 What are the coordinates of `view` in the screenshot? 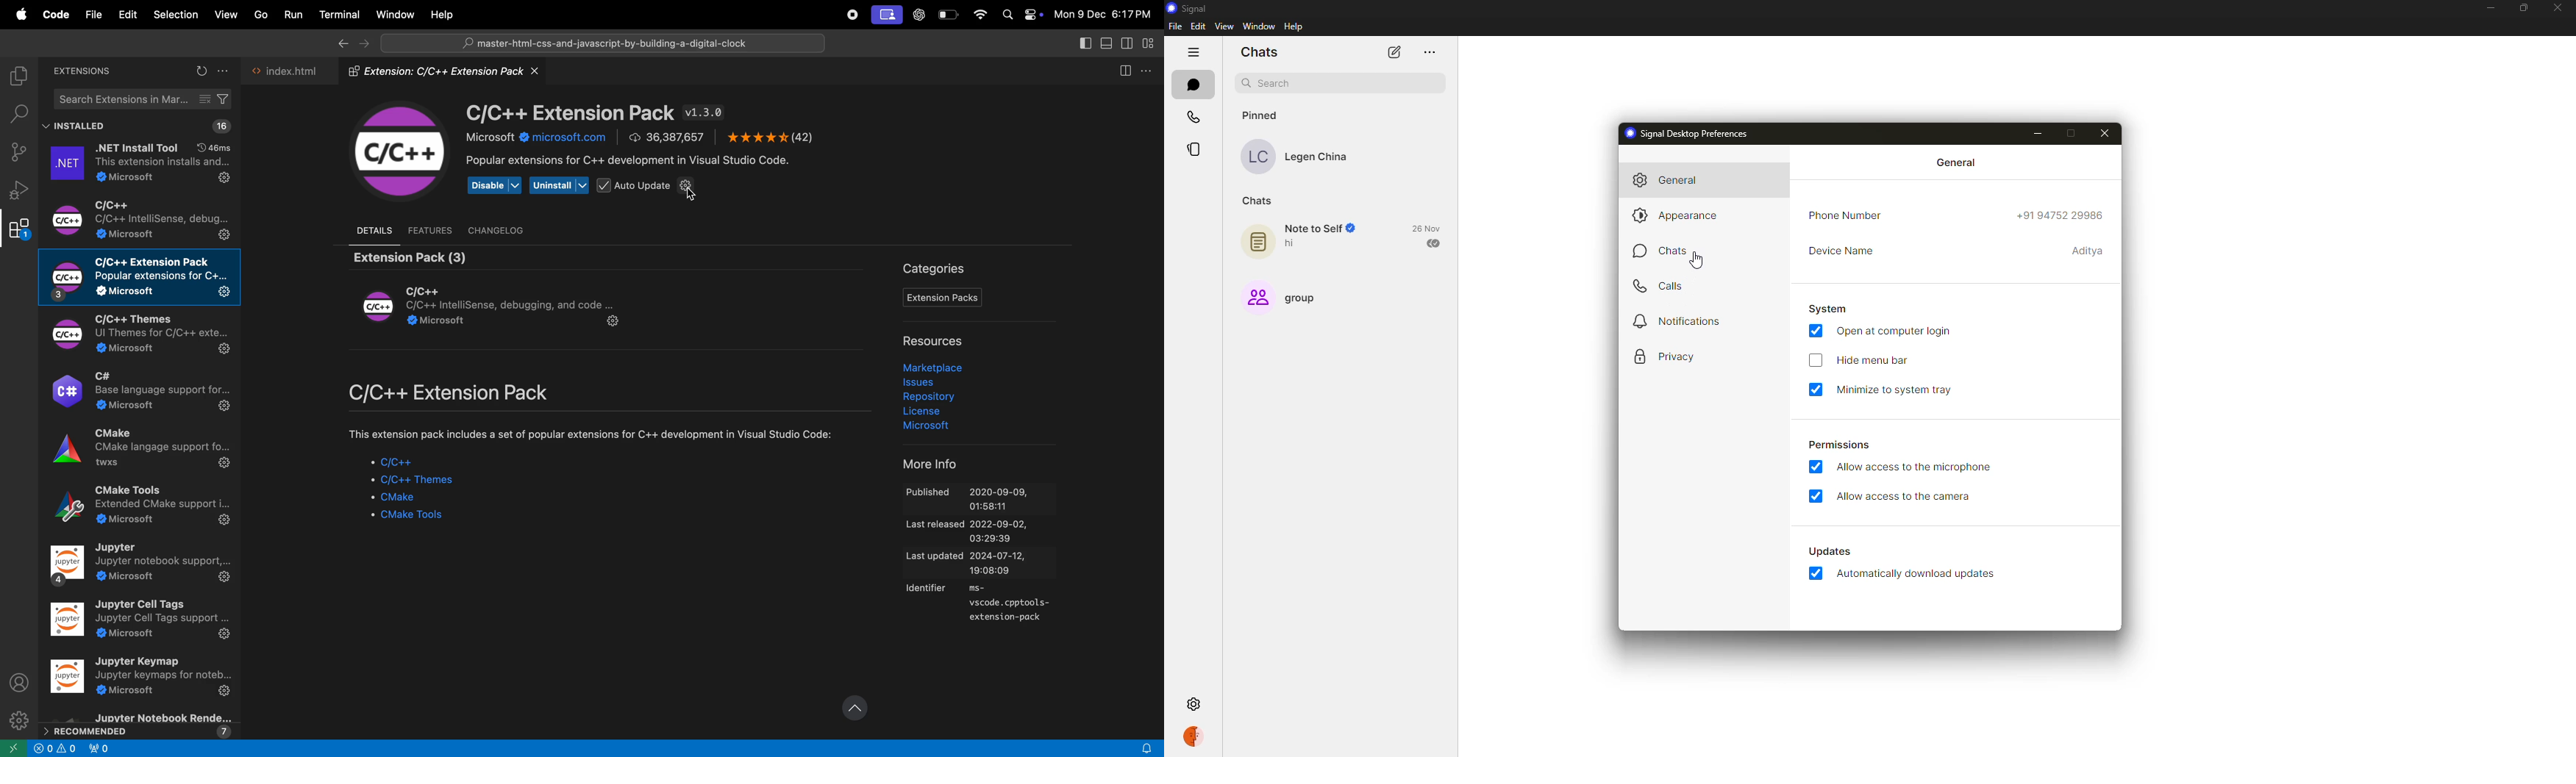 It's located at (1224, 26).